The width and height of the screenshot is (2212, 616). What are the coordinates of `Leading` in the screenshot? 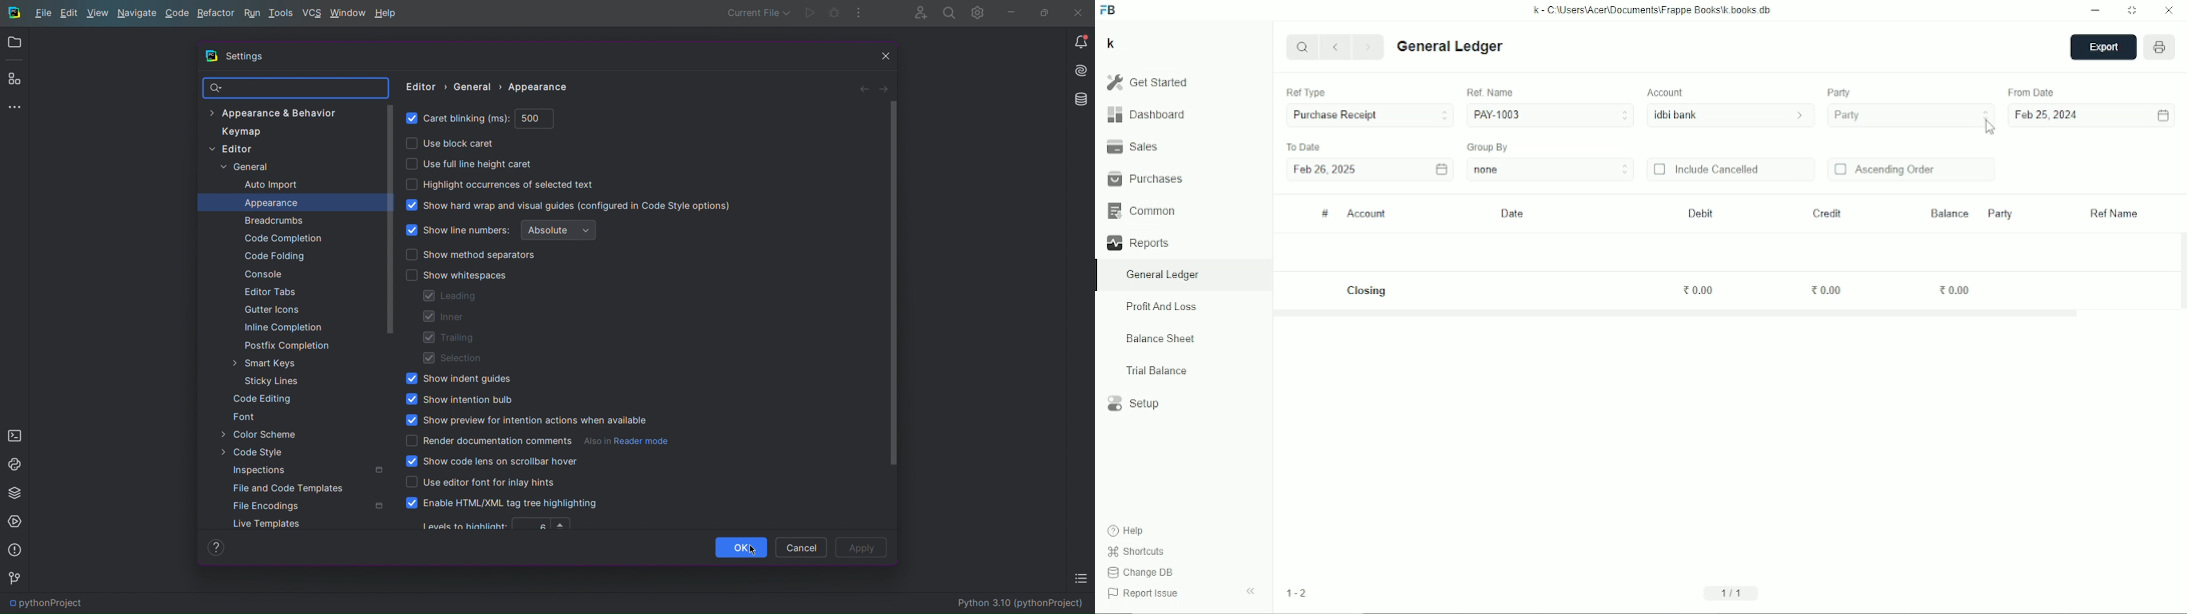 It's located at (453, 297).